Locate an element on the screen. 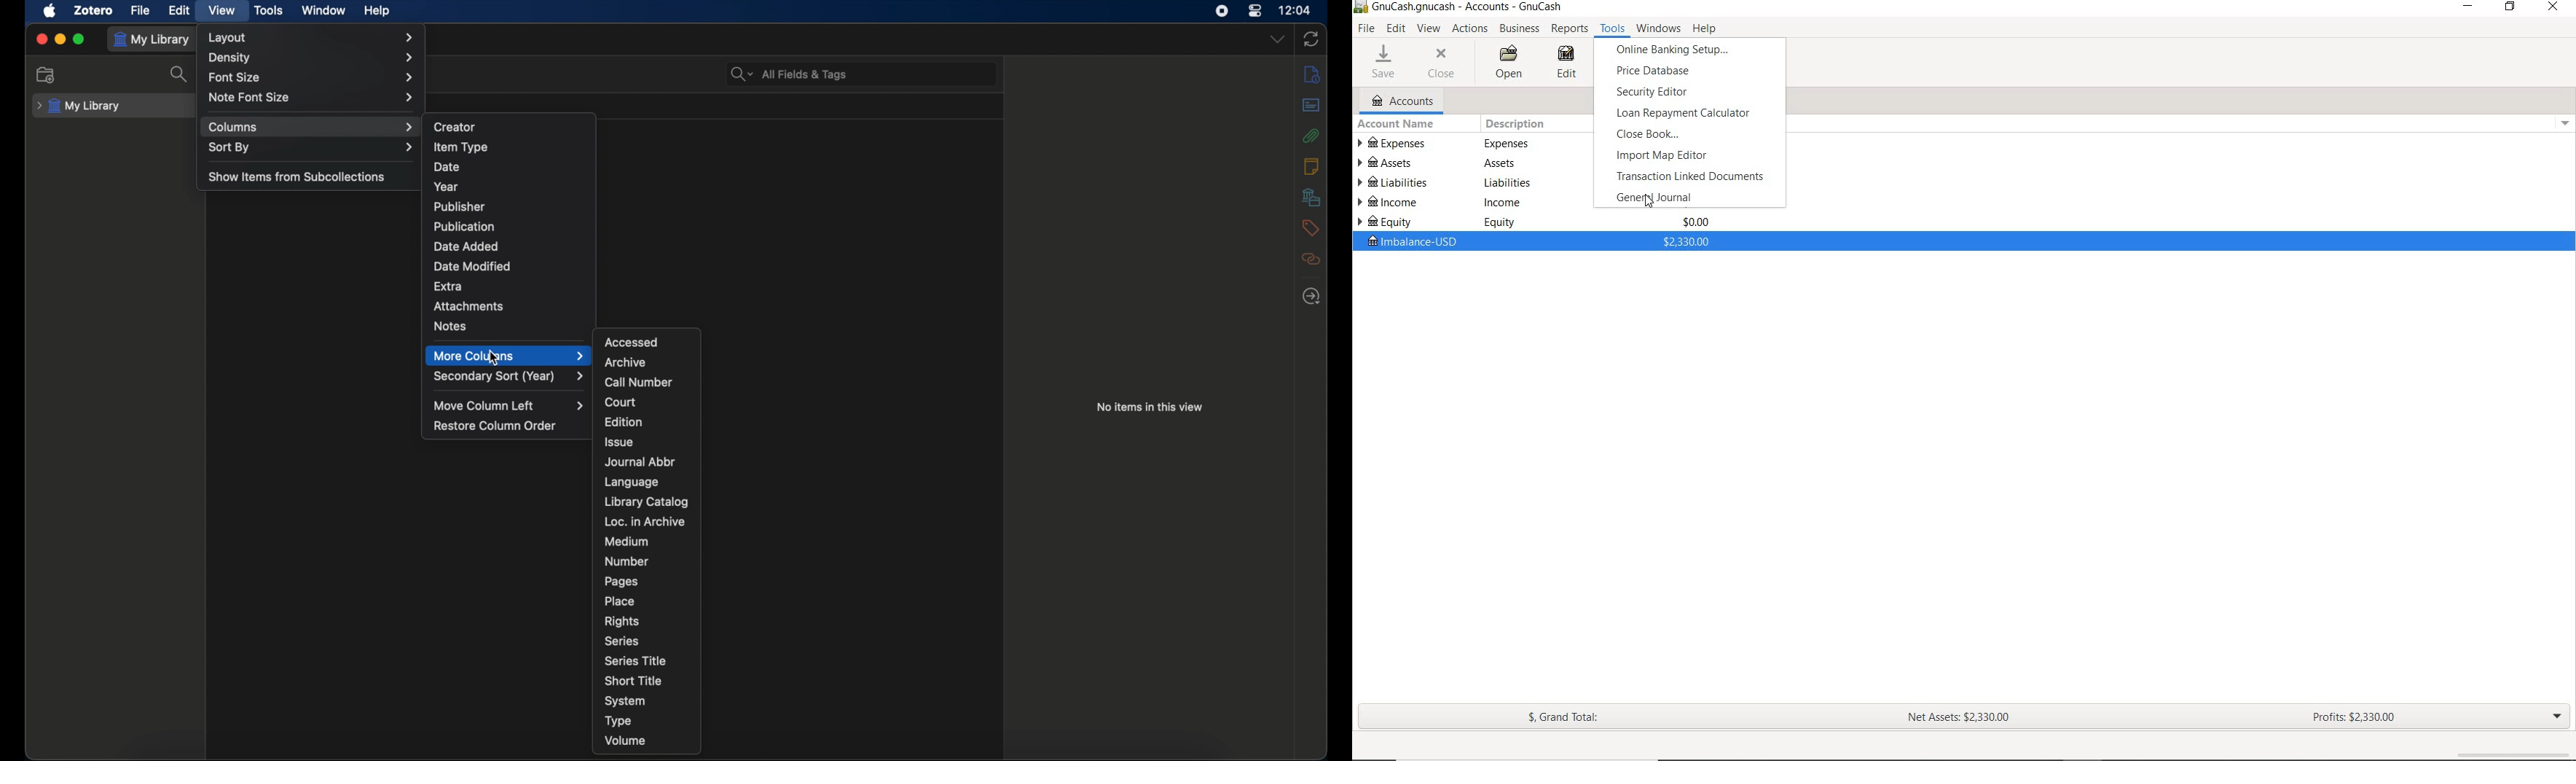 This screenshot has width=2576, height=784. zotero is located at coordinates (94, 10).